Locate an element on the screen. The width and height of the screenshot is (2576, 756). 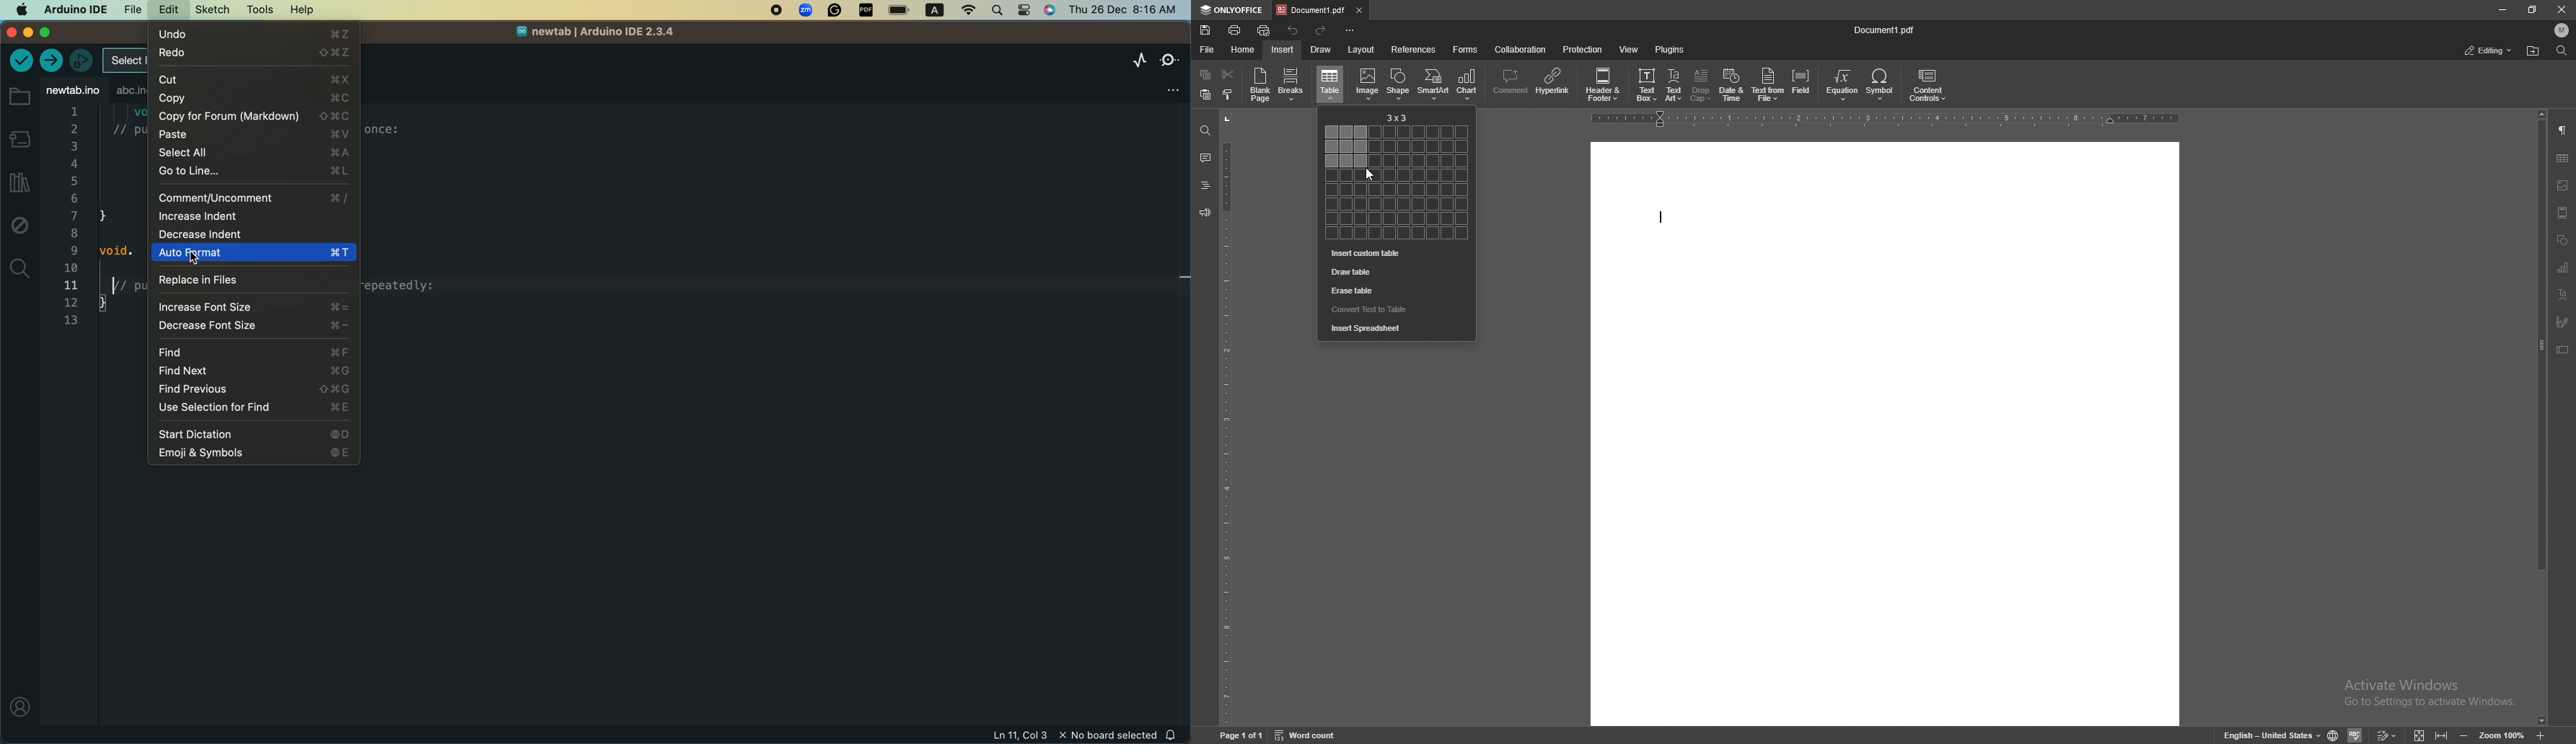
onlyoffice is located at coordinates (1234, 11).